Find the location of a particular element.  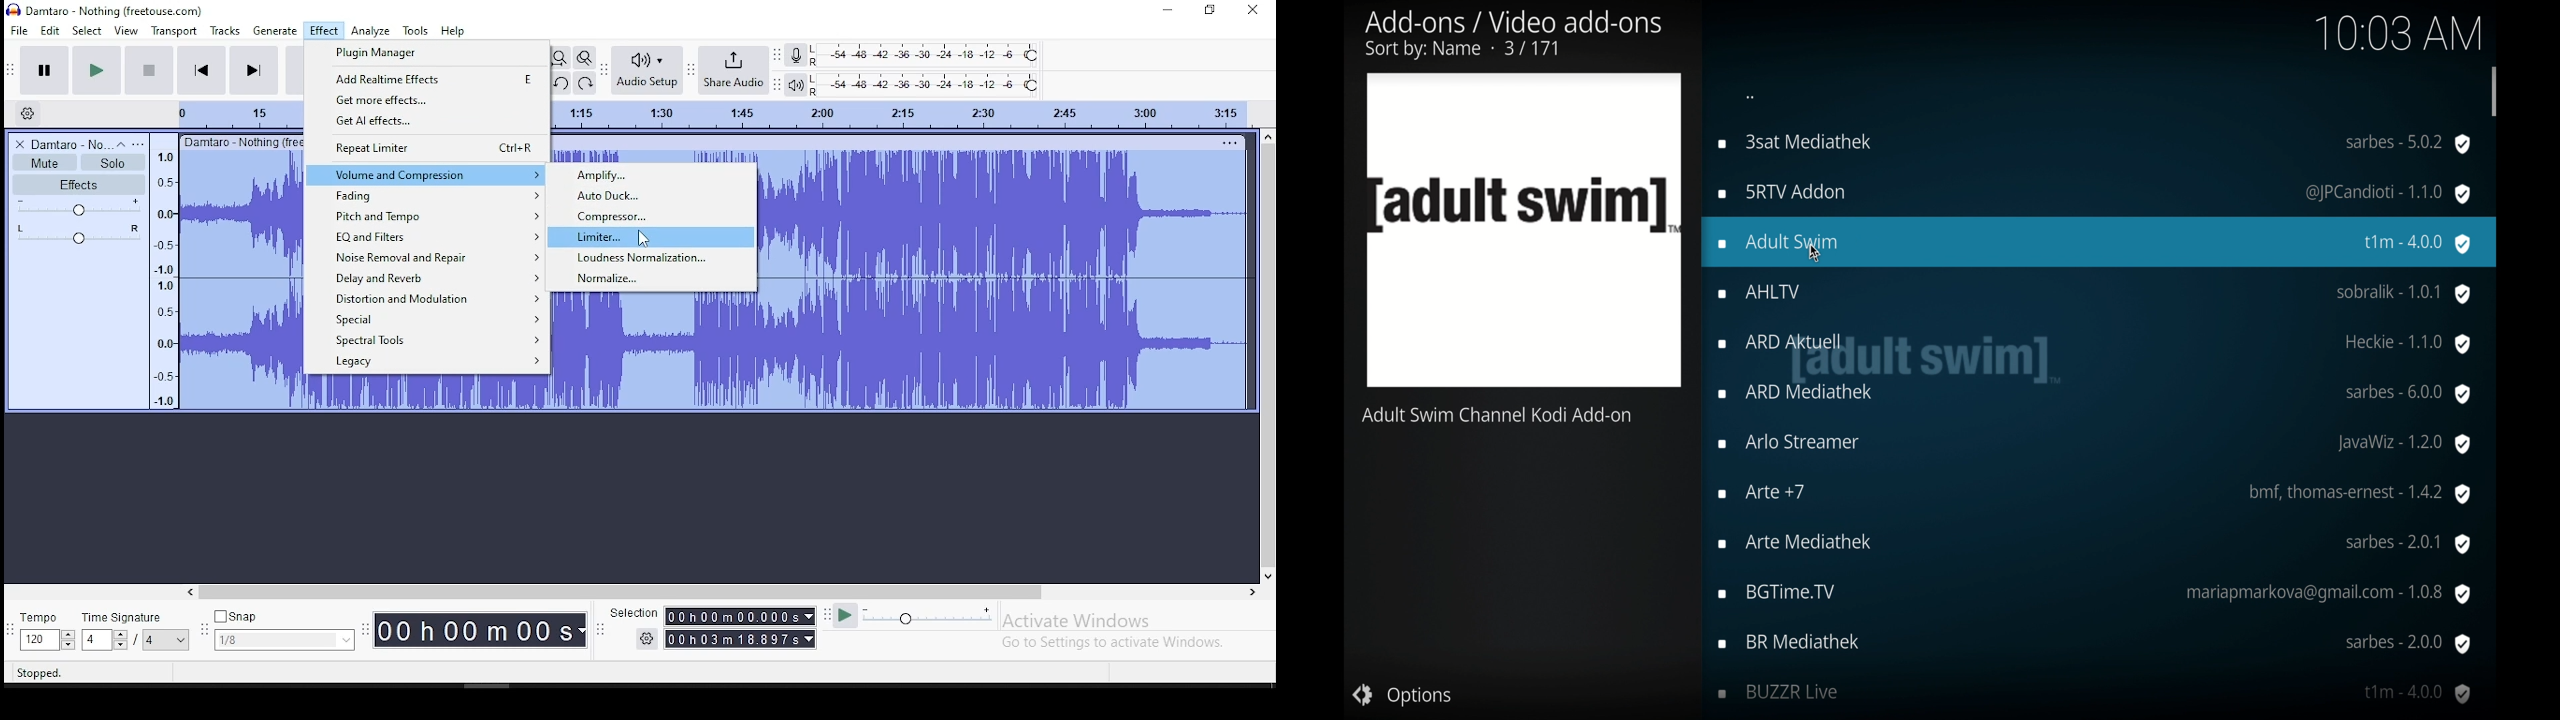

zoom toggle is located at coordinates (584, 57).